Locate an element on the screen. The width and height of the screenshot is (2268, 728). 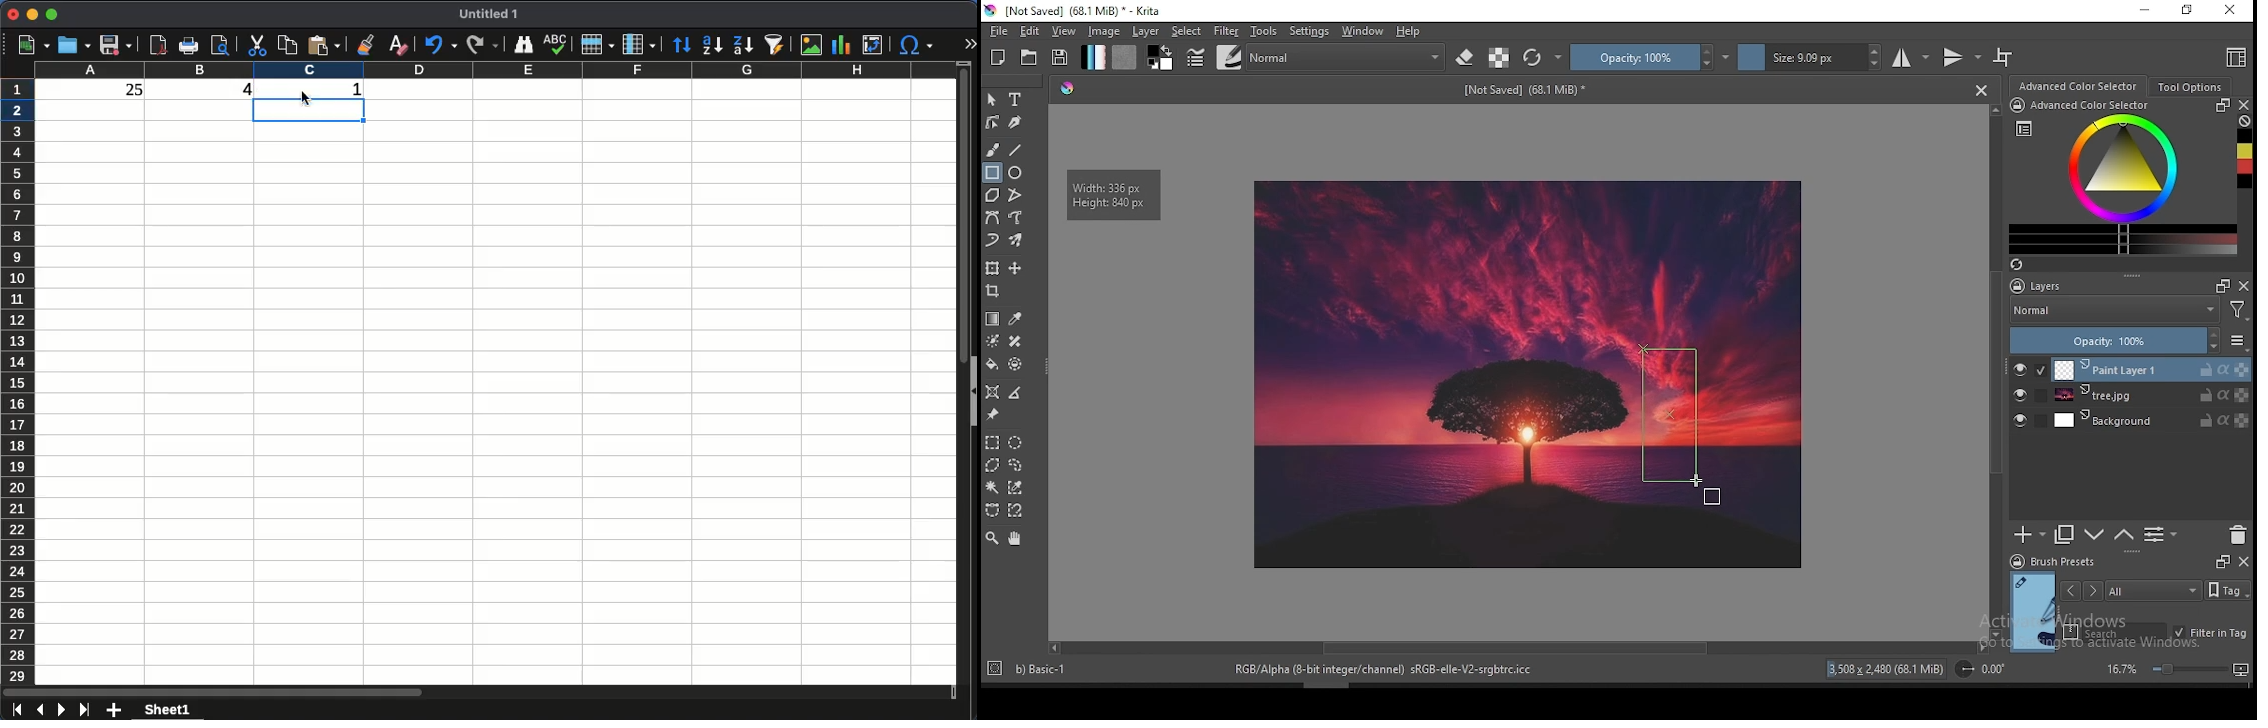
text tool is located at coordinates (1016, 99).